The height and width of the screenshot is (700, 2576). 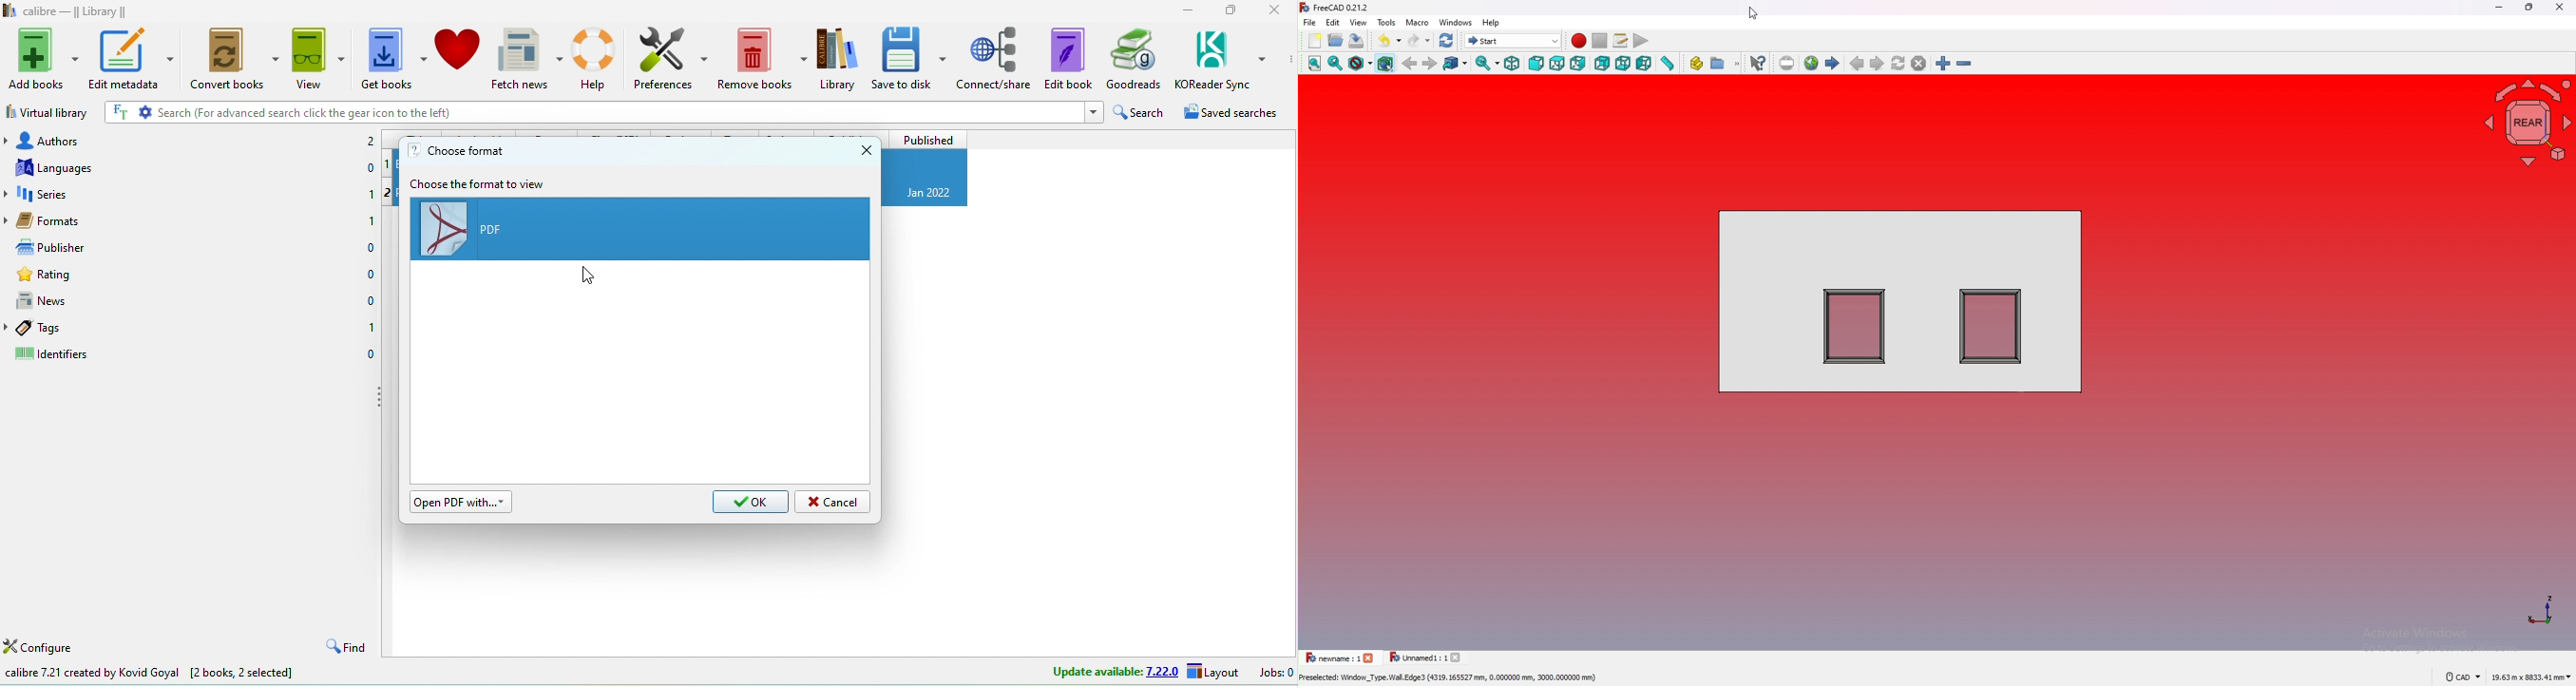 I want to click on series, so click(x=79, y=193).